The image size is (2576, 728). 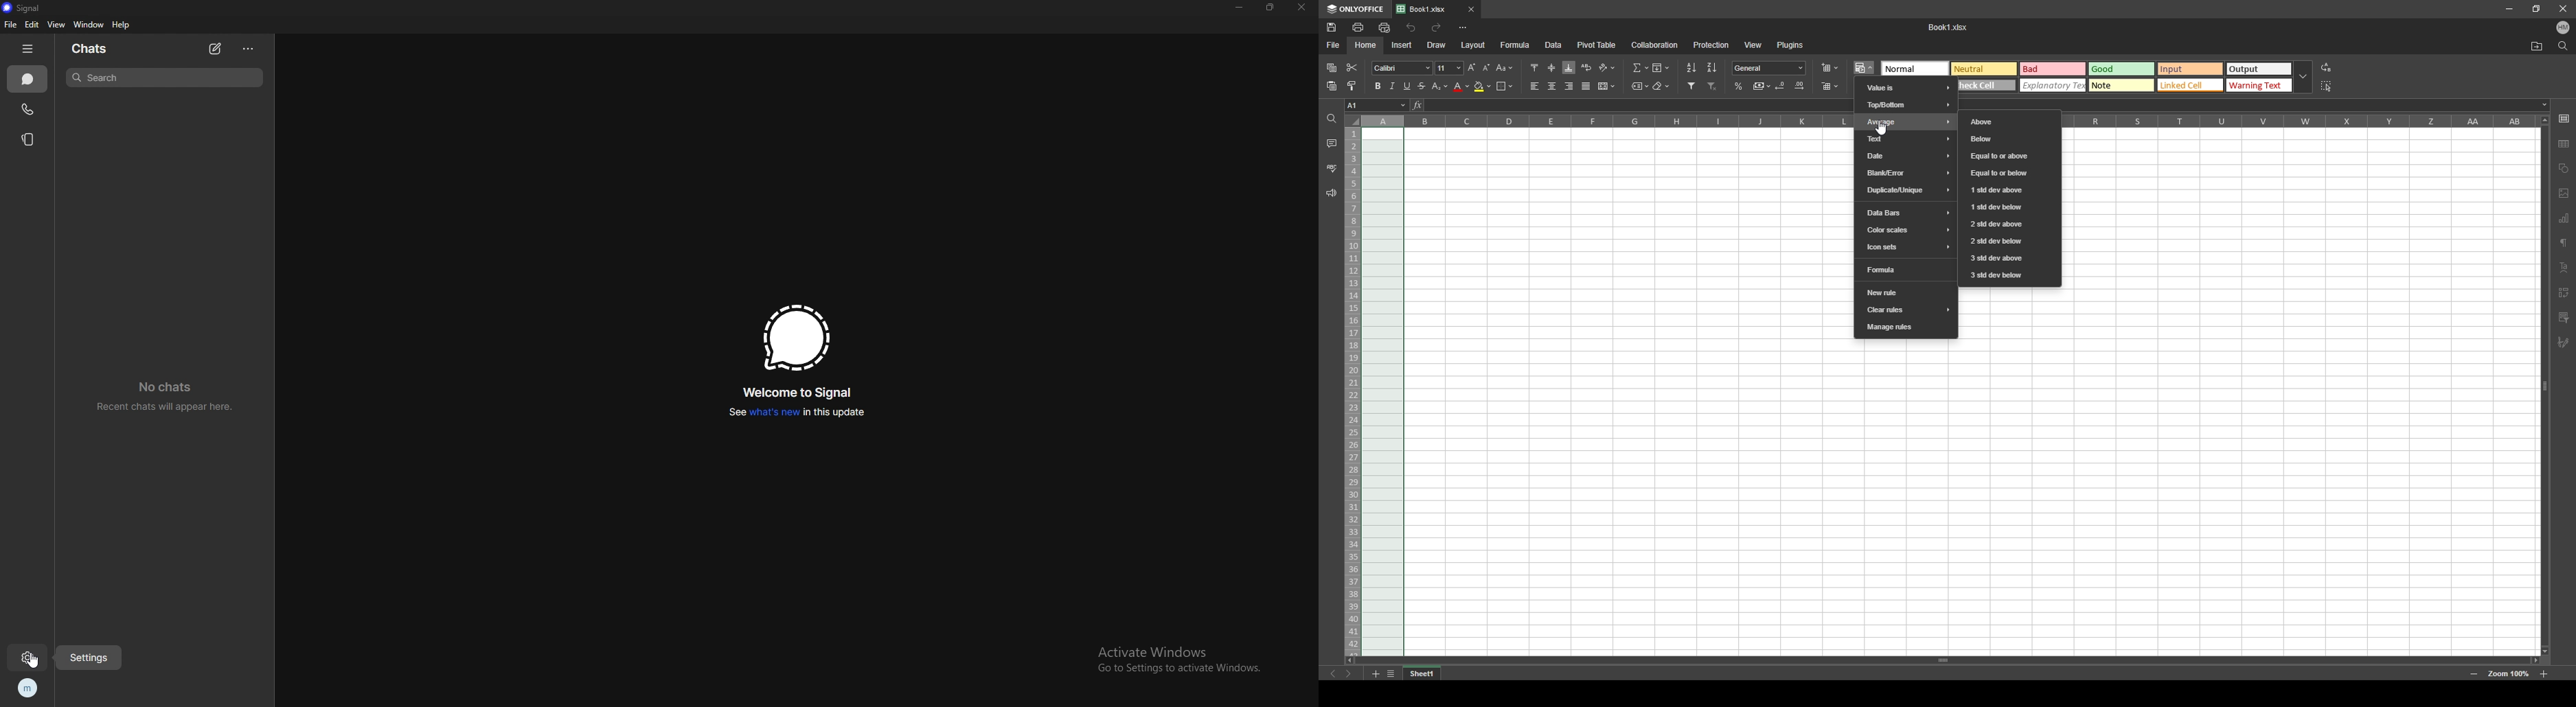 What do you see at coordinates (797, 338) in the screenshot?
I see `signal logo` at bounding box center [797, 338].